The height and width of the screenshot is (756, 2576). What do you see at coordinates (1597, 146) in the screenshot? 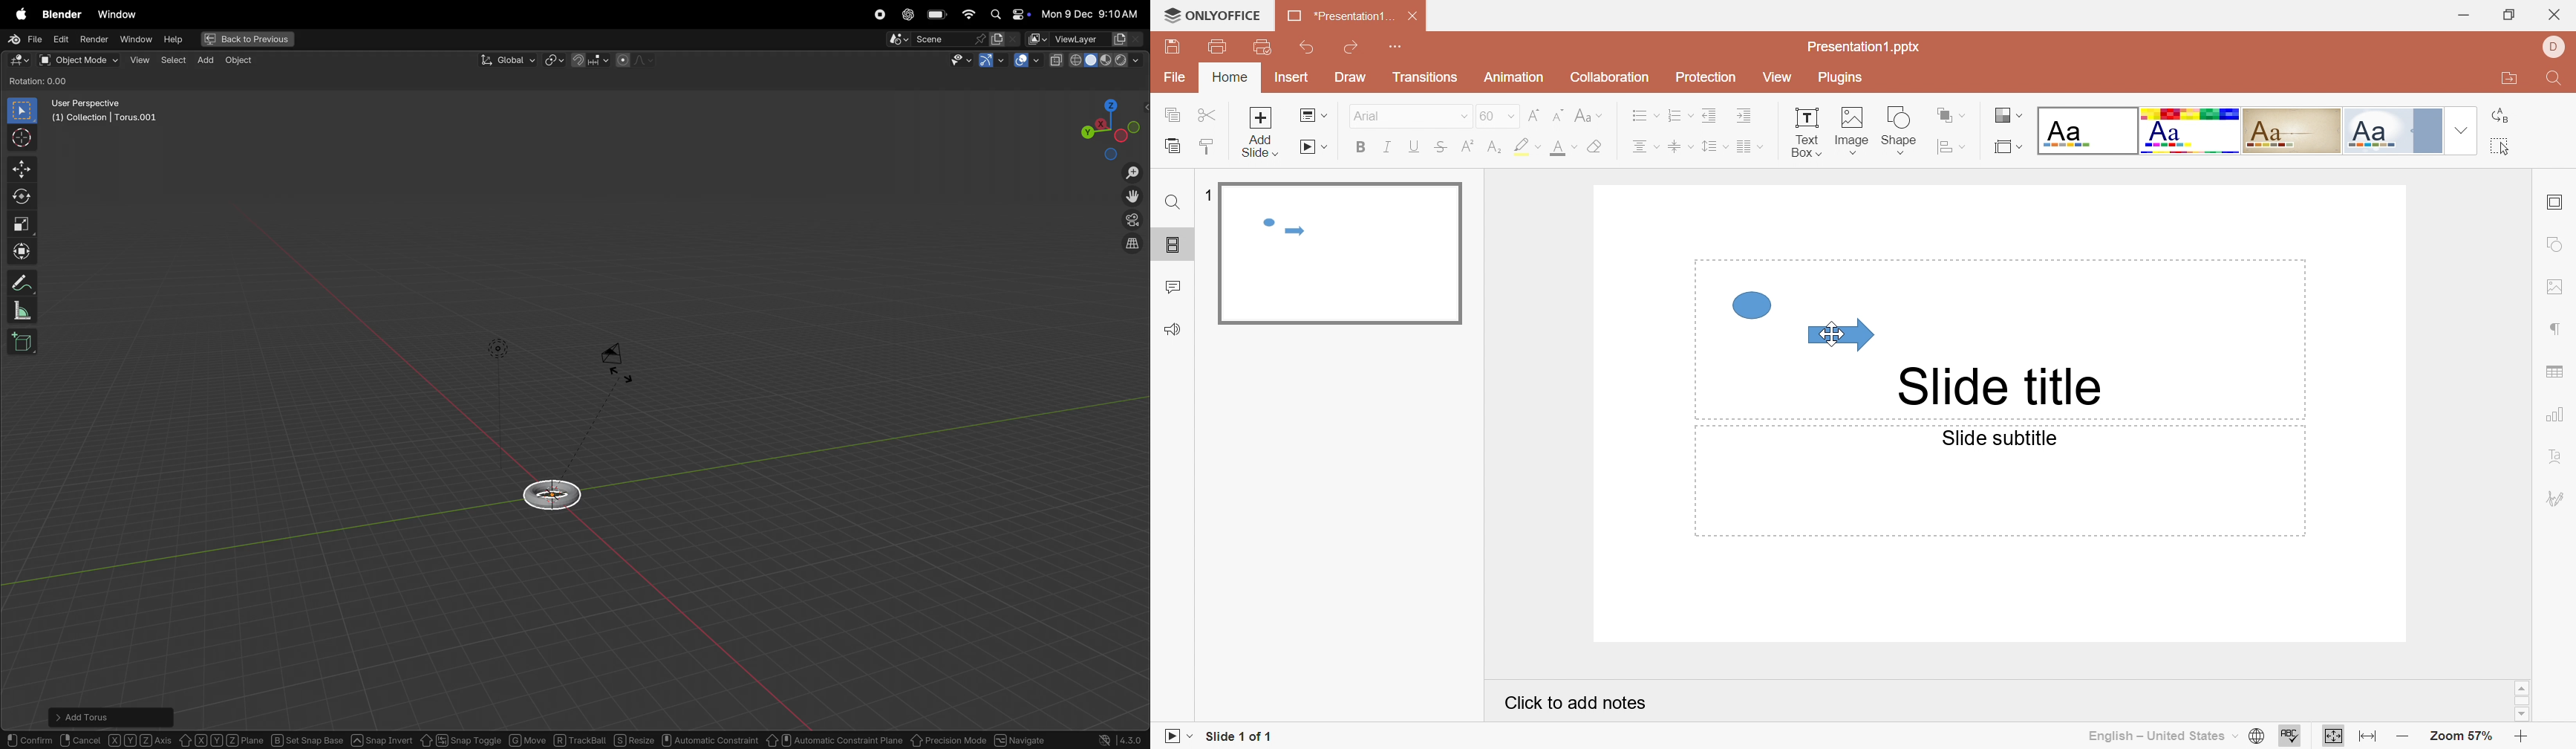
I see `Clear` at bounding box center [1597, 146].